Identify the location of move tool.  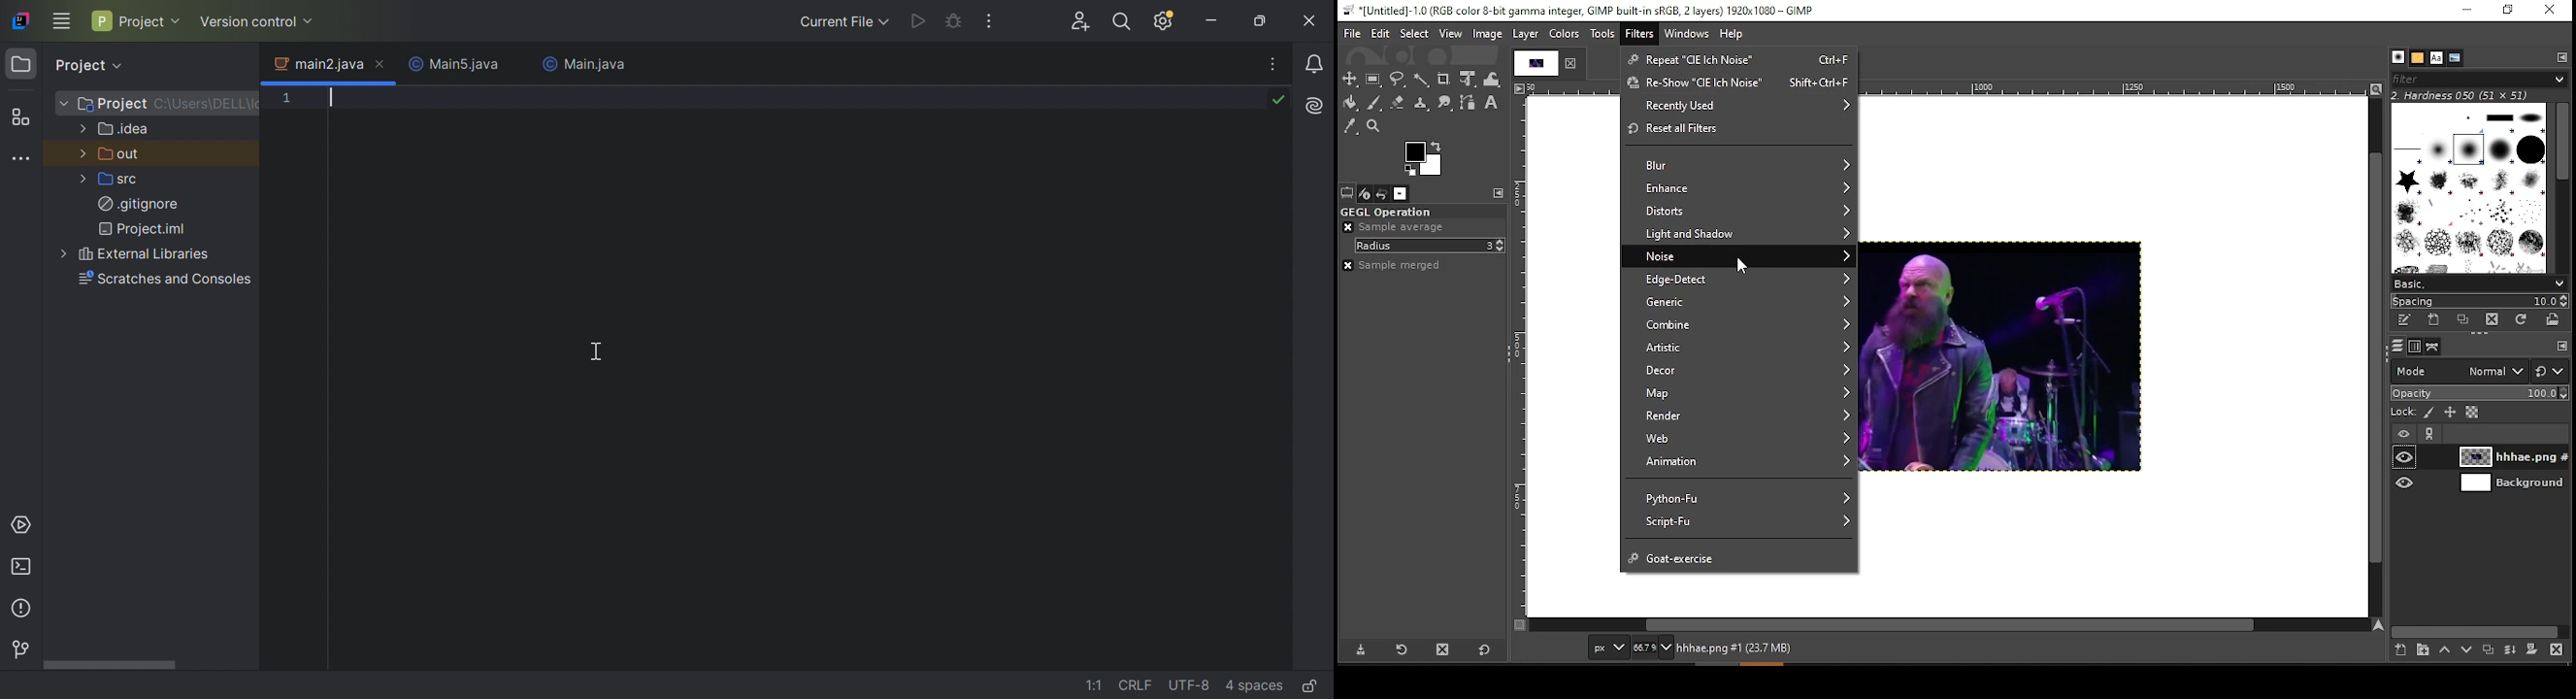
(1350, 79).